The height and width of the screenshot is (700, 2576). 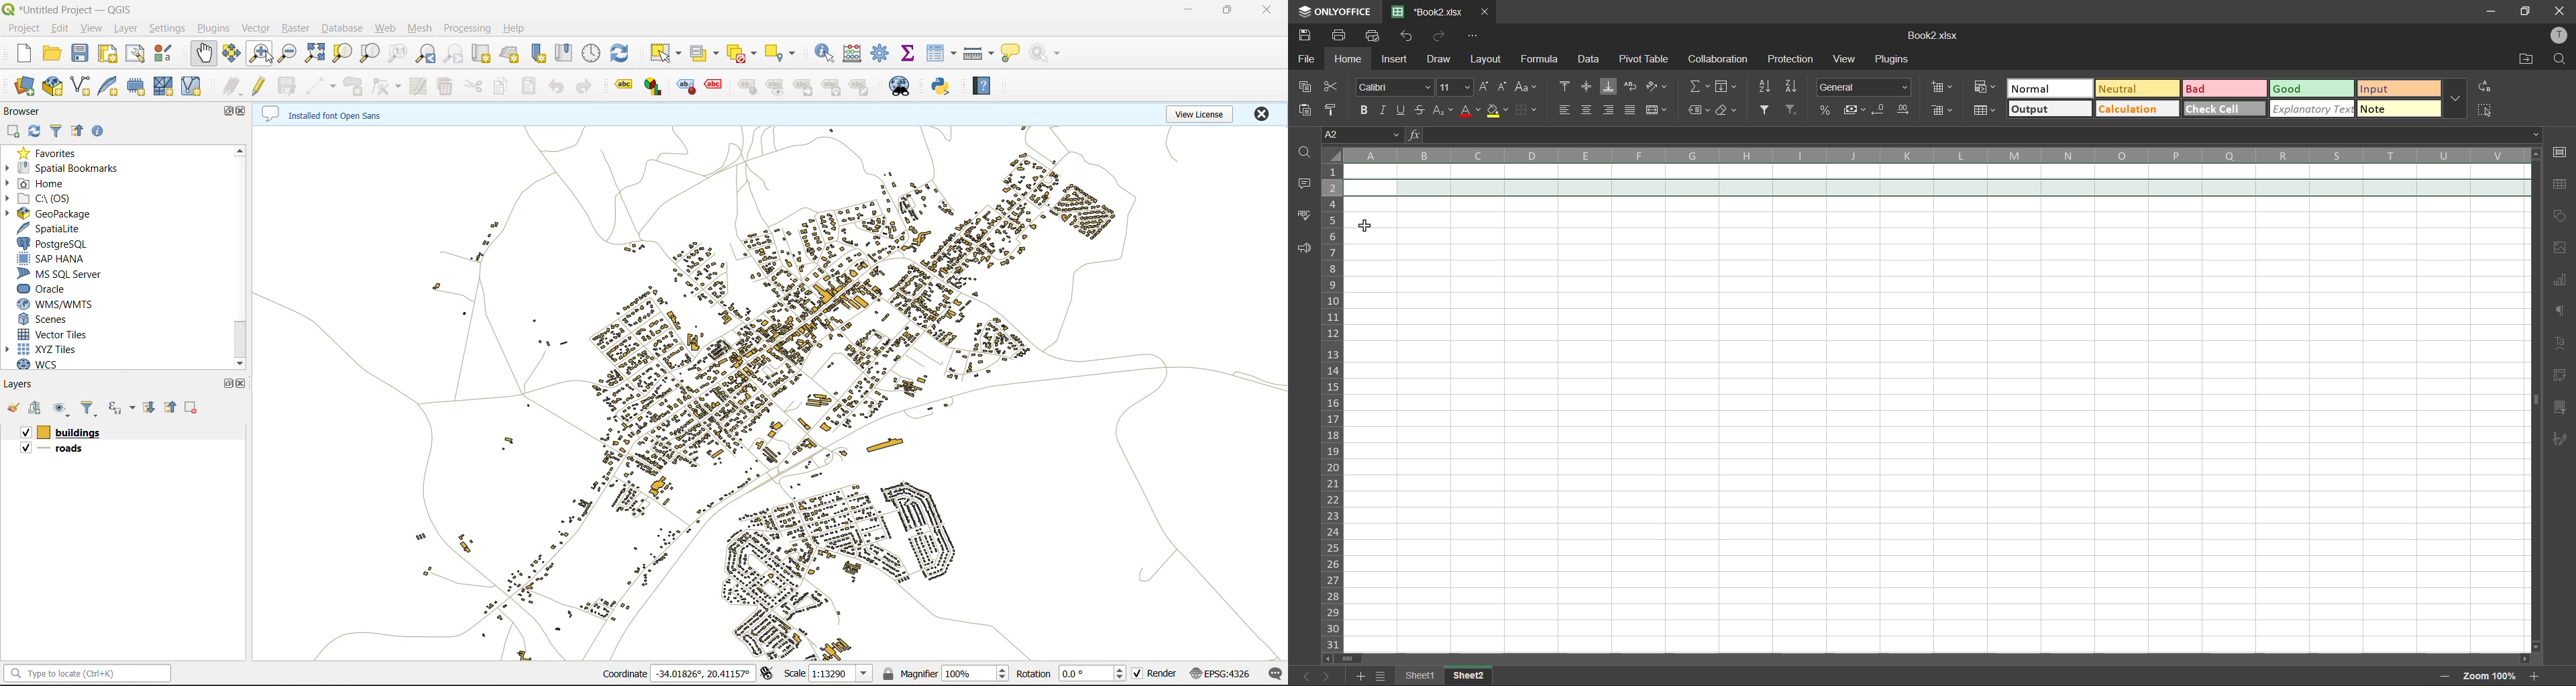 What do you see at coordinates (2137, 92) in the screenshot?
I see `neutral` at bounding box center [2137, 92].